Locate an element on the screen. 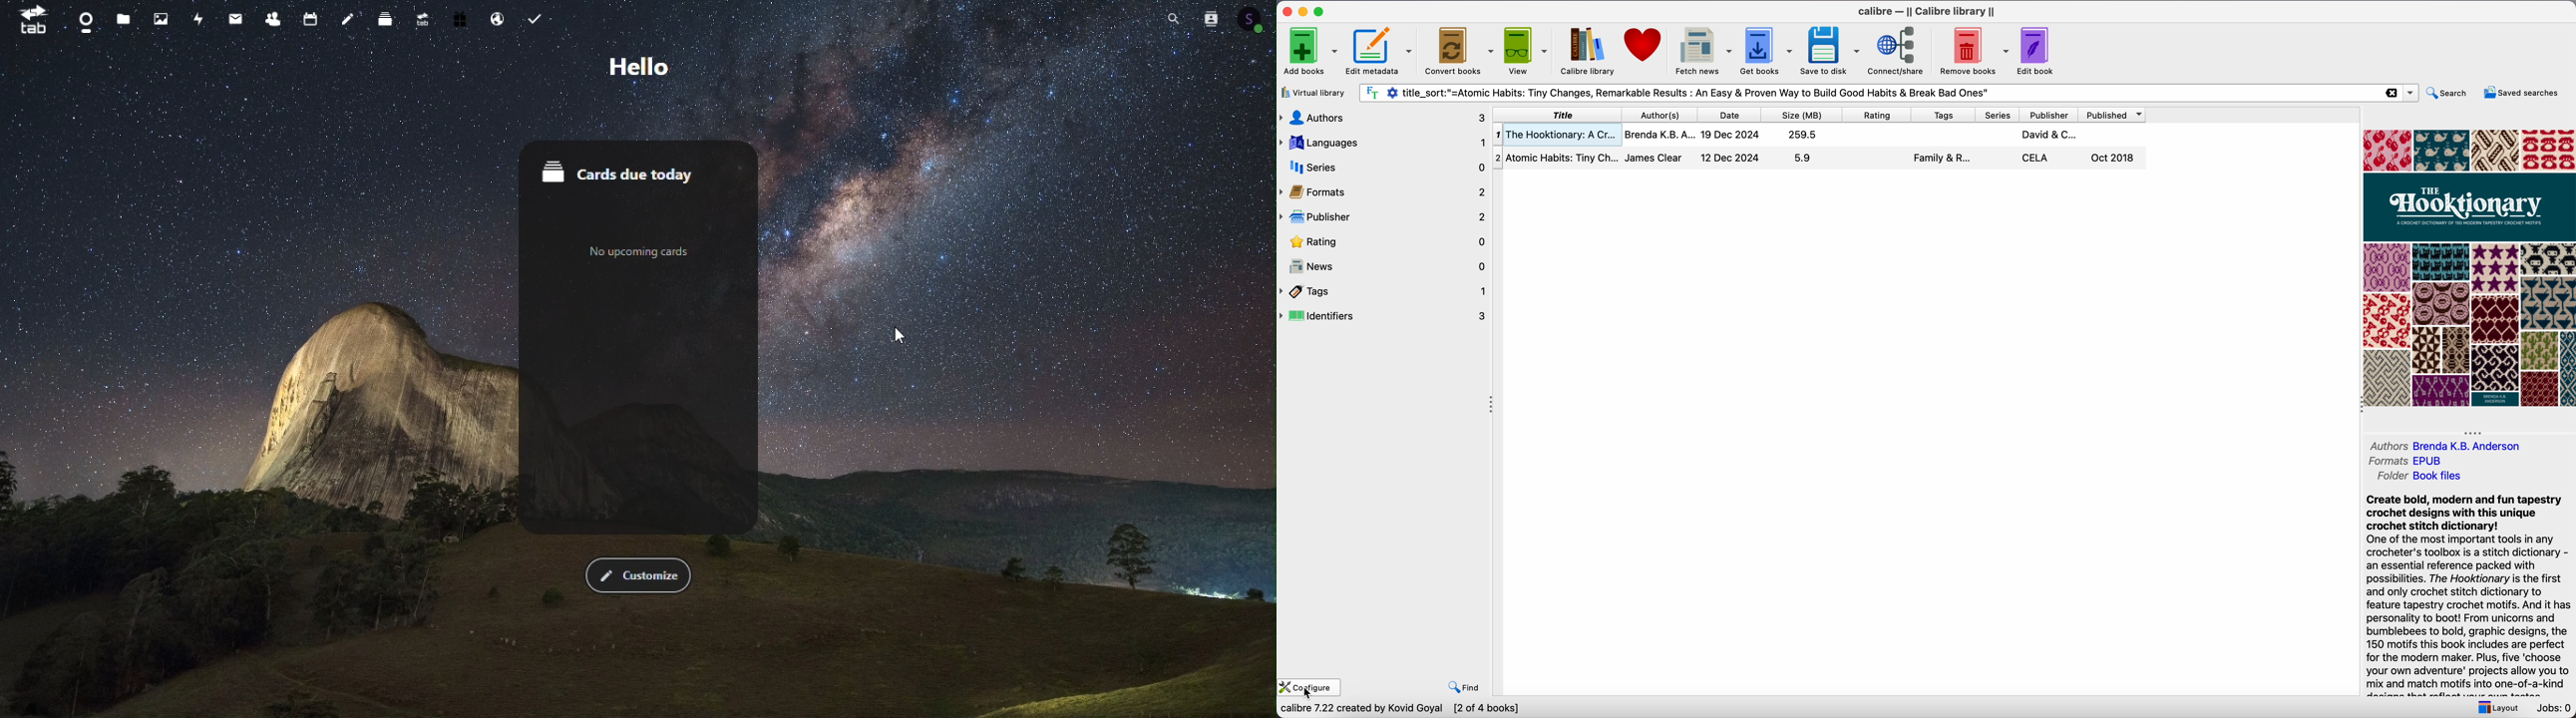 The width and height of the screenshot is (2576, 728). Account icon is located at coordinates (1257, 20).